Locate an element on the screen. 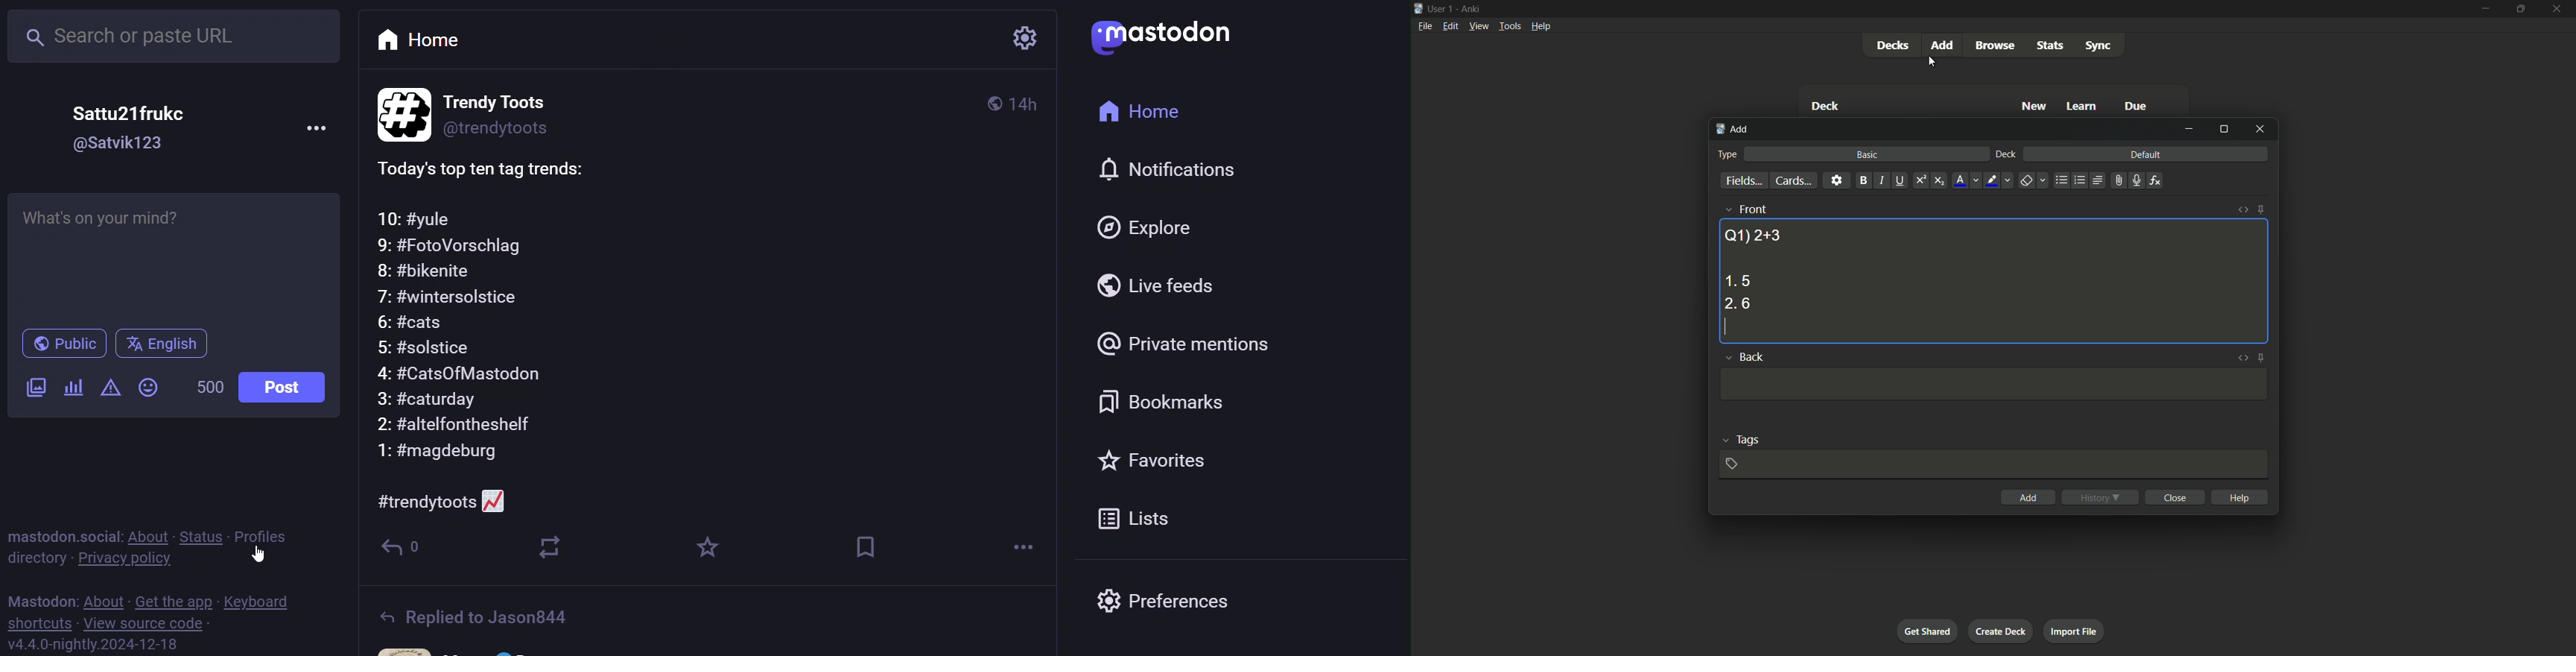 This screenshot has width=2576, height=672. add is located at coordinates (1734, 129).